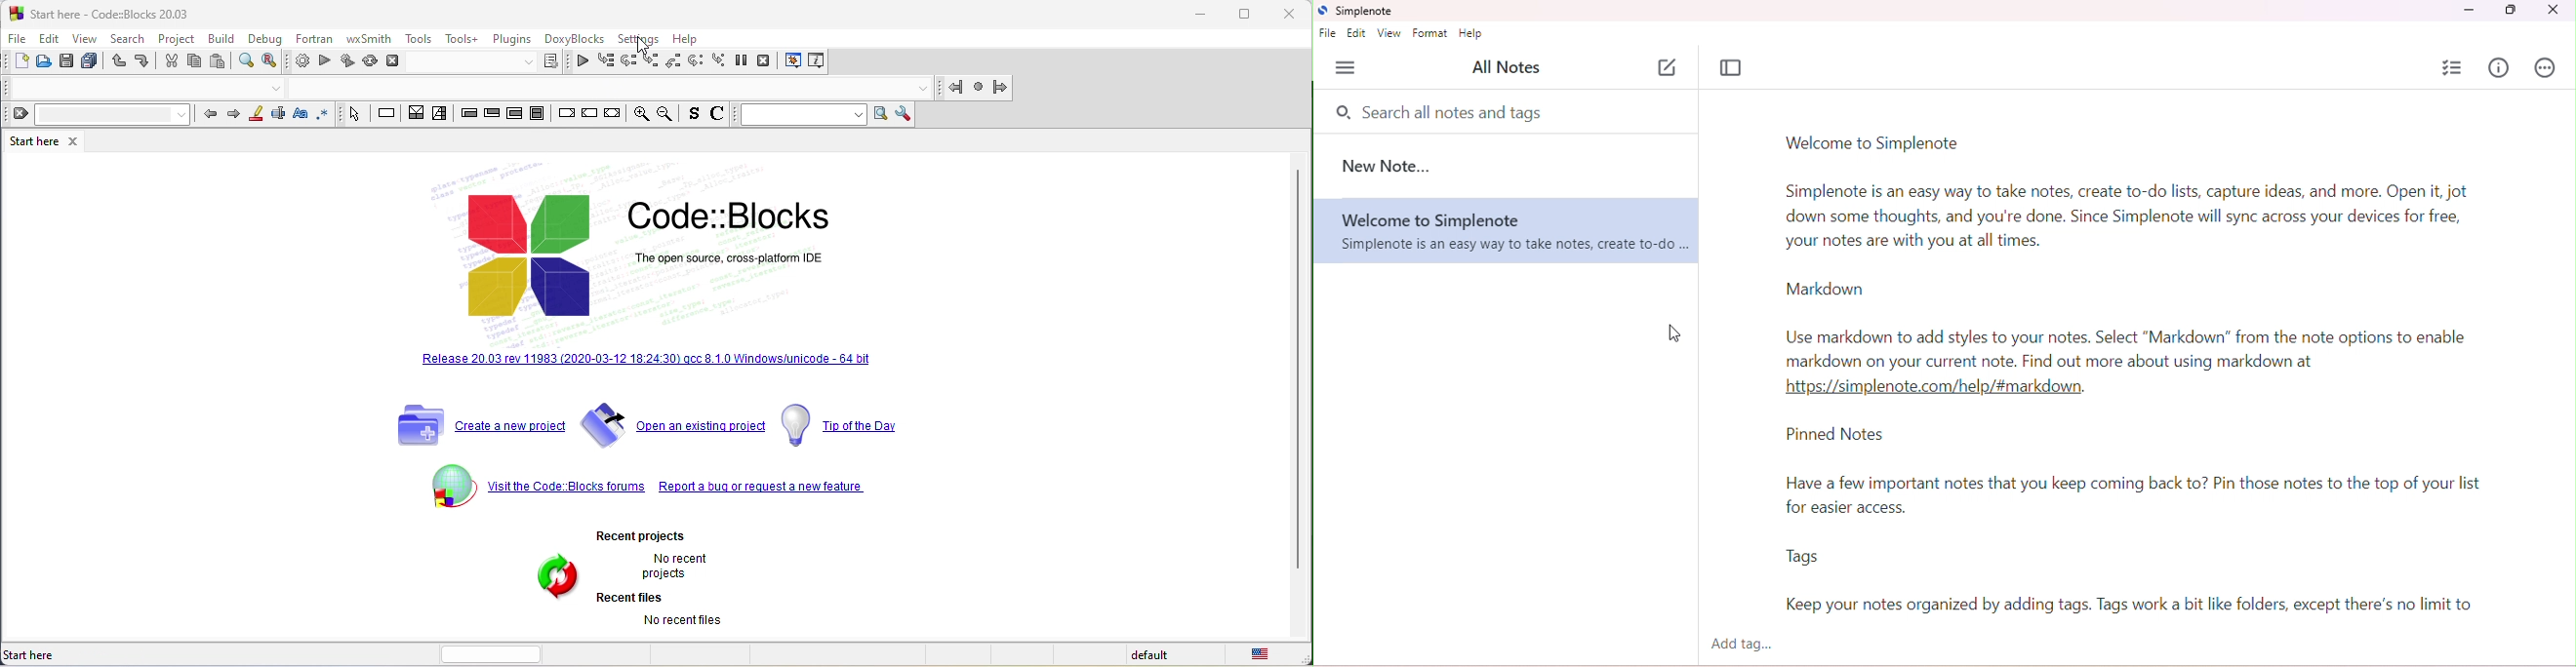 Image resolution: width=2576 pixels, height=672 pixels. What do you see at coordinates (1293, 15) in the screenshot?
I see `close` at bounding box center [1293, 15].